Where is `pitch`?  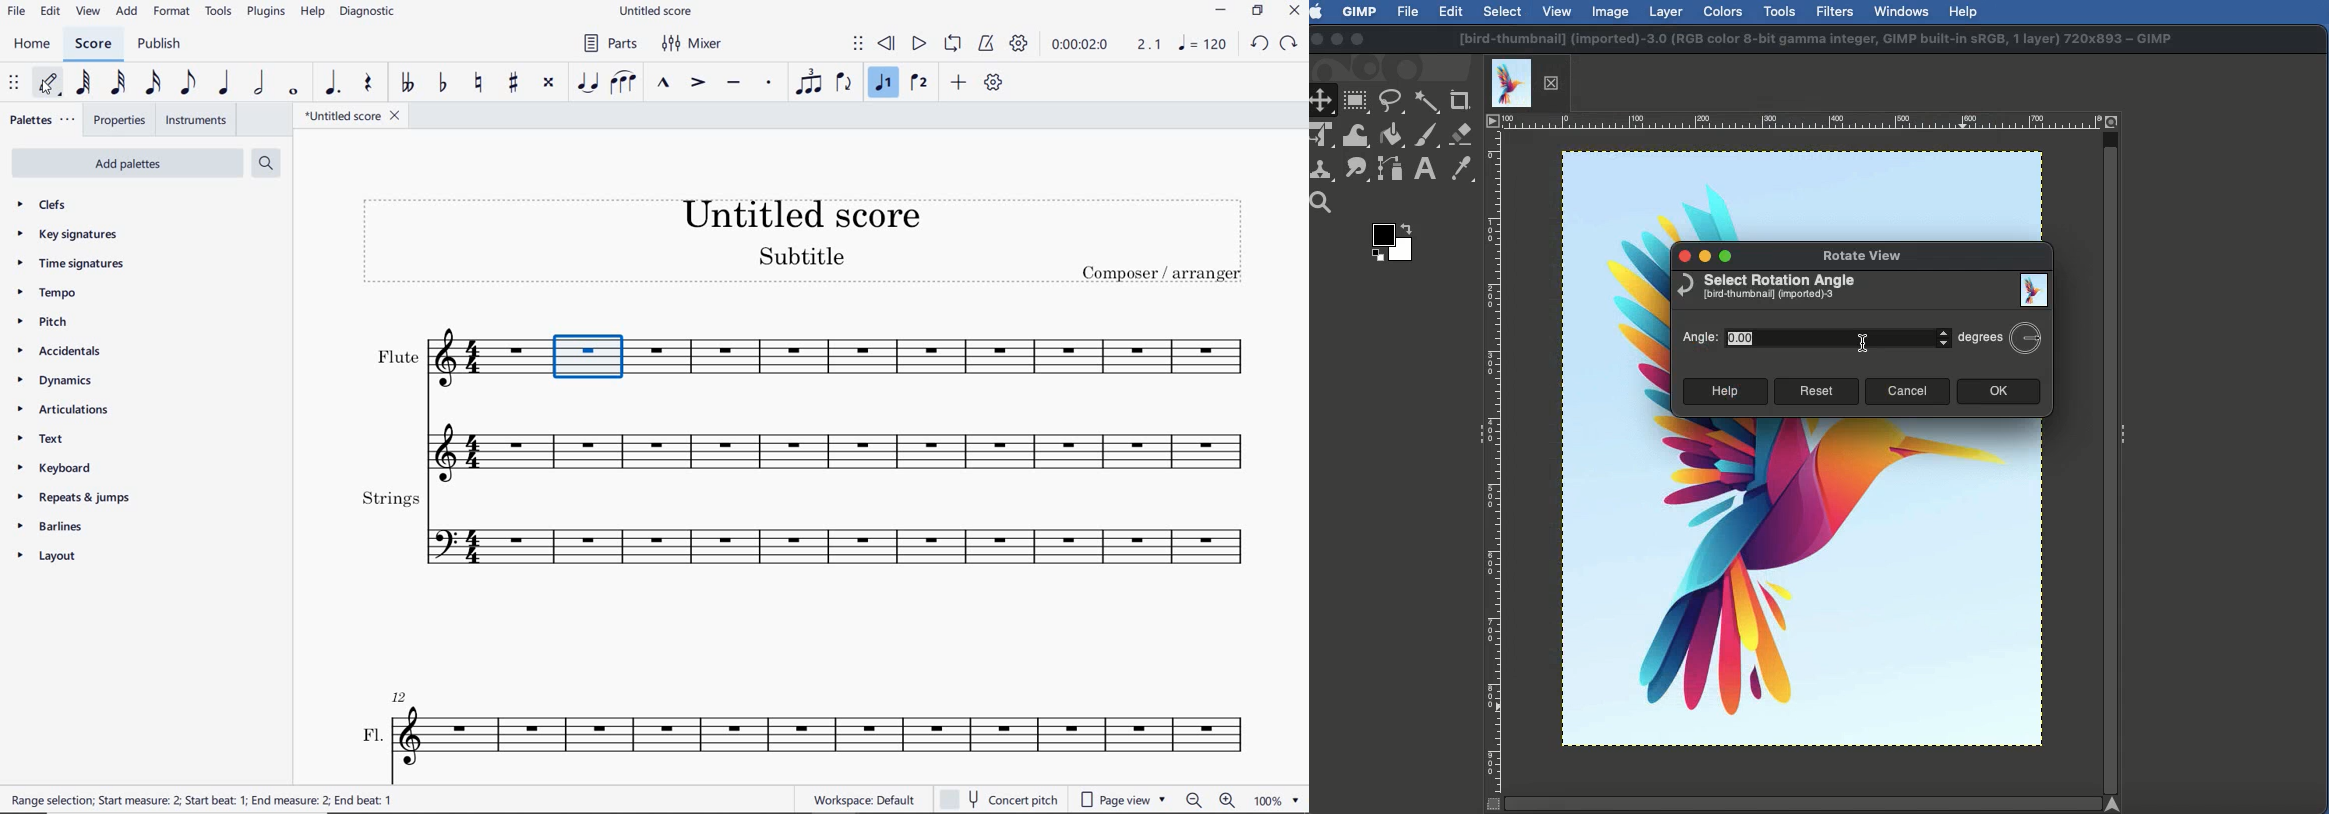
pitch is located at coordinates (43, 322).